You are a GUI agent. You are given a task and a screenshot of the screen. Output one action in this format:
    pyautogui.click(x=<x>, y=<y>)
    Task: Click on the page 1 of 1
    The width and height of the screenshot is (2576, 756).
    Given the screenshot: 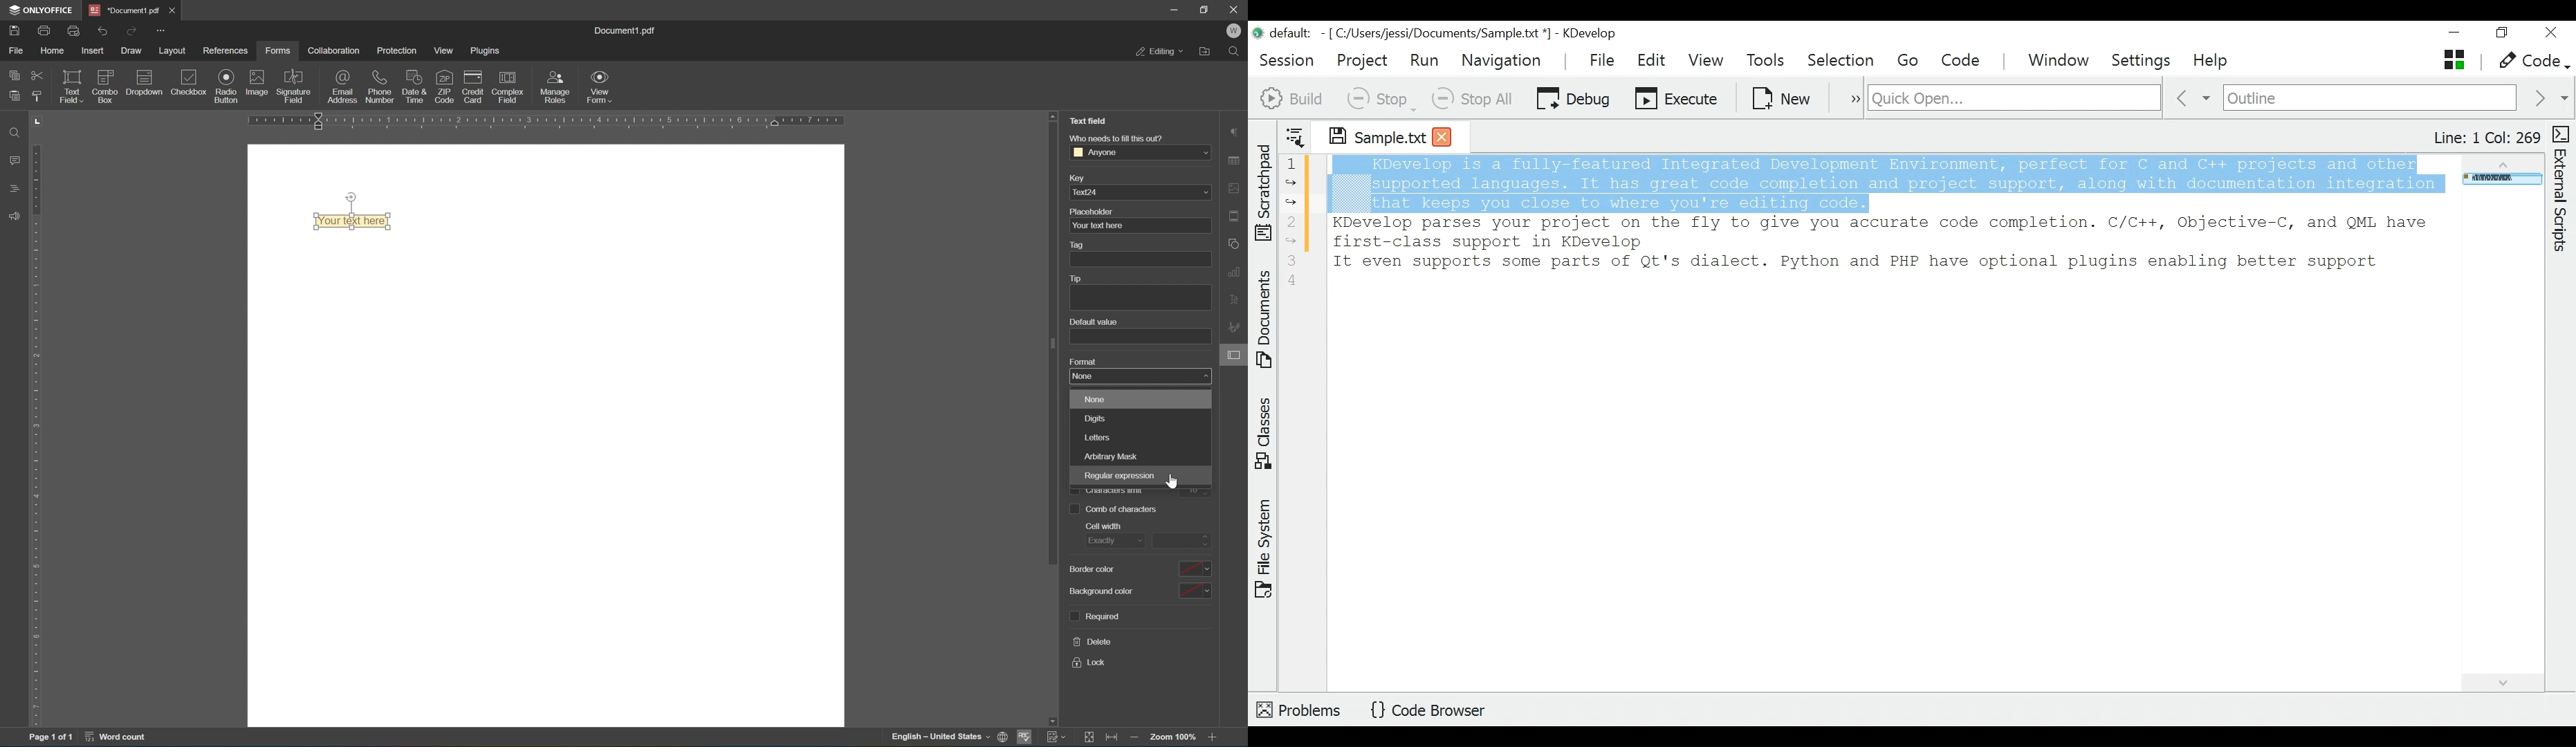 What is the action you would take?
    pyautogui.click(x=49, y=738)
    